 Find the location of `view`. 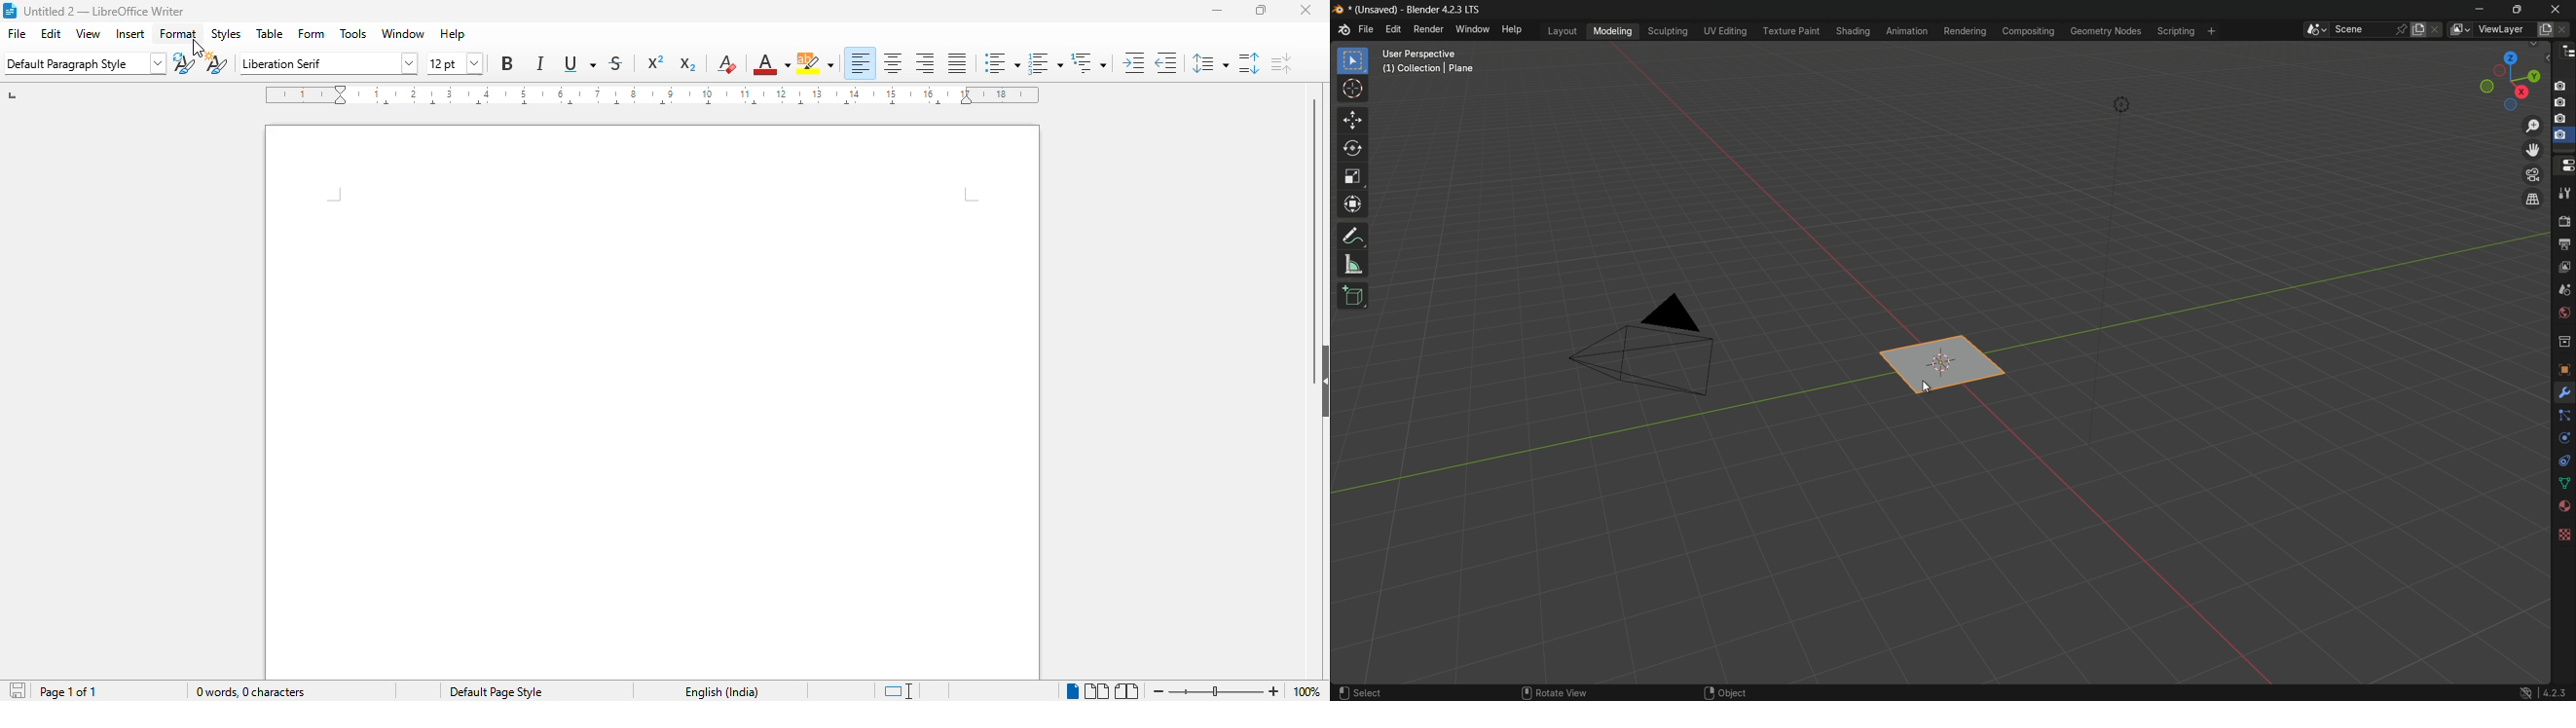

view is located at coordinates (88, 33).